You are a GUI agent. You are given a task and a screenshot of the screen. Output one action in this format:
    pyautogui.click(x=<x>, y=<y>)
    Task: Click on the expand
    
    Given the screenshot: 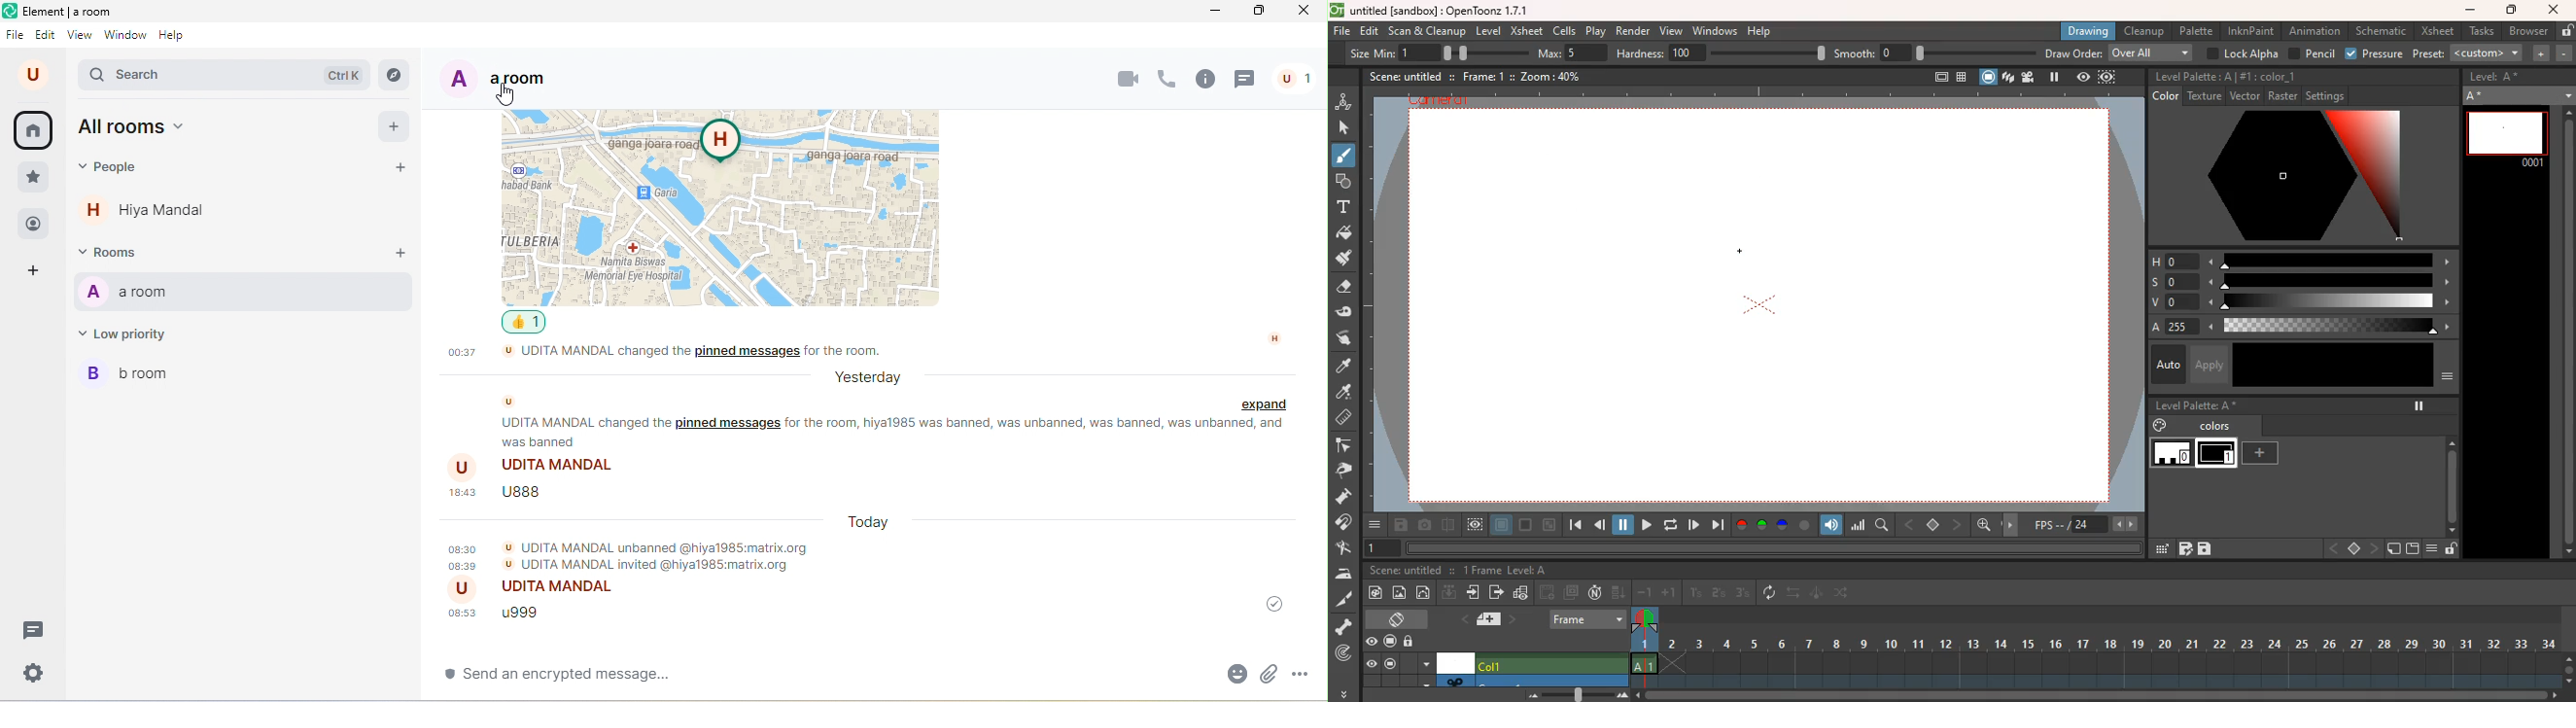 What is the action you would take?
    pyautogui.click(x=1265, y=401)
    